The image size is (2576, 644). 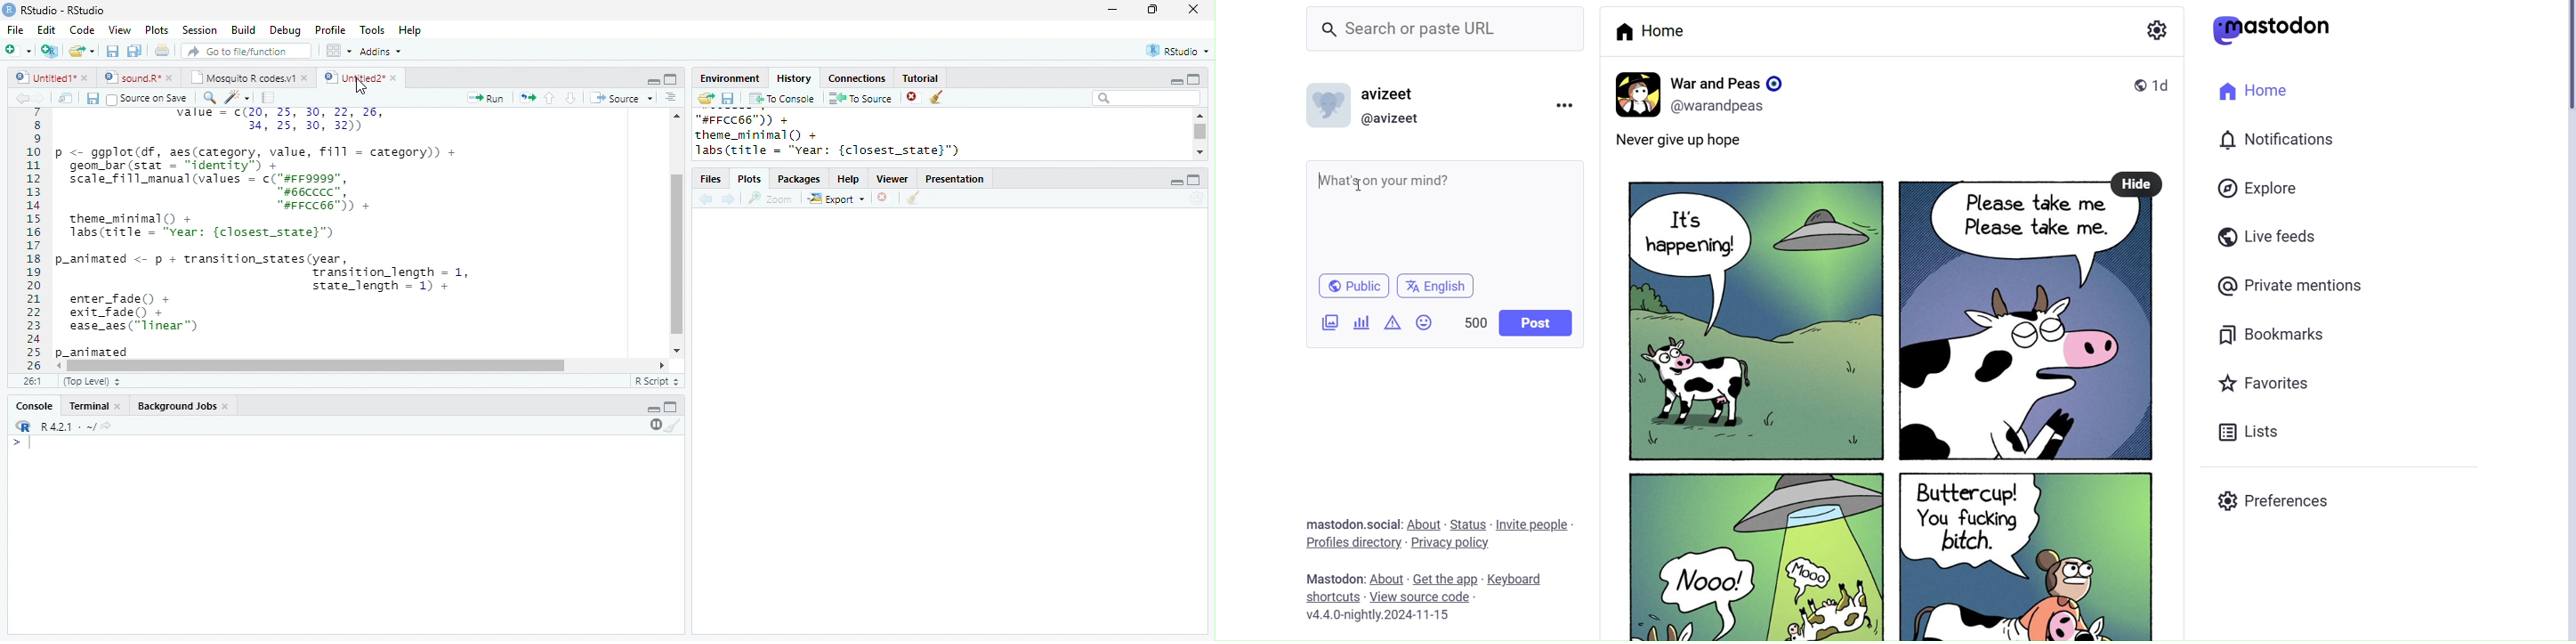 I want to click on Maximize, so click(x=671, y=407).